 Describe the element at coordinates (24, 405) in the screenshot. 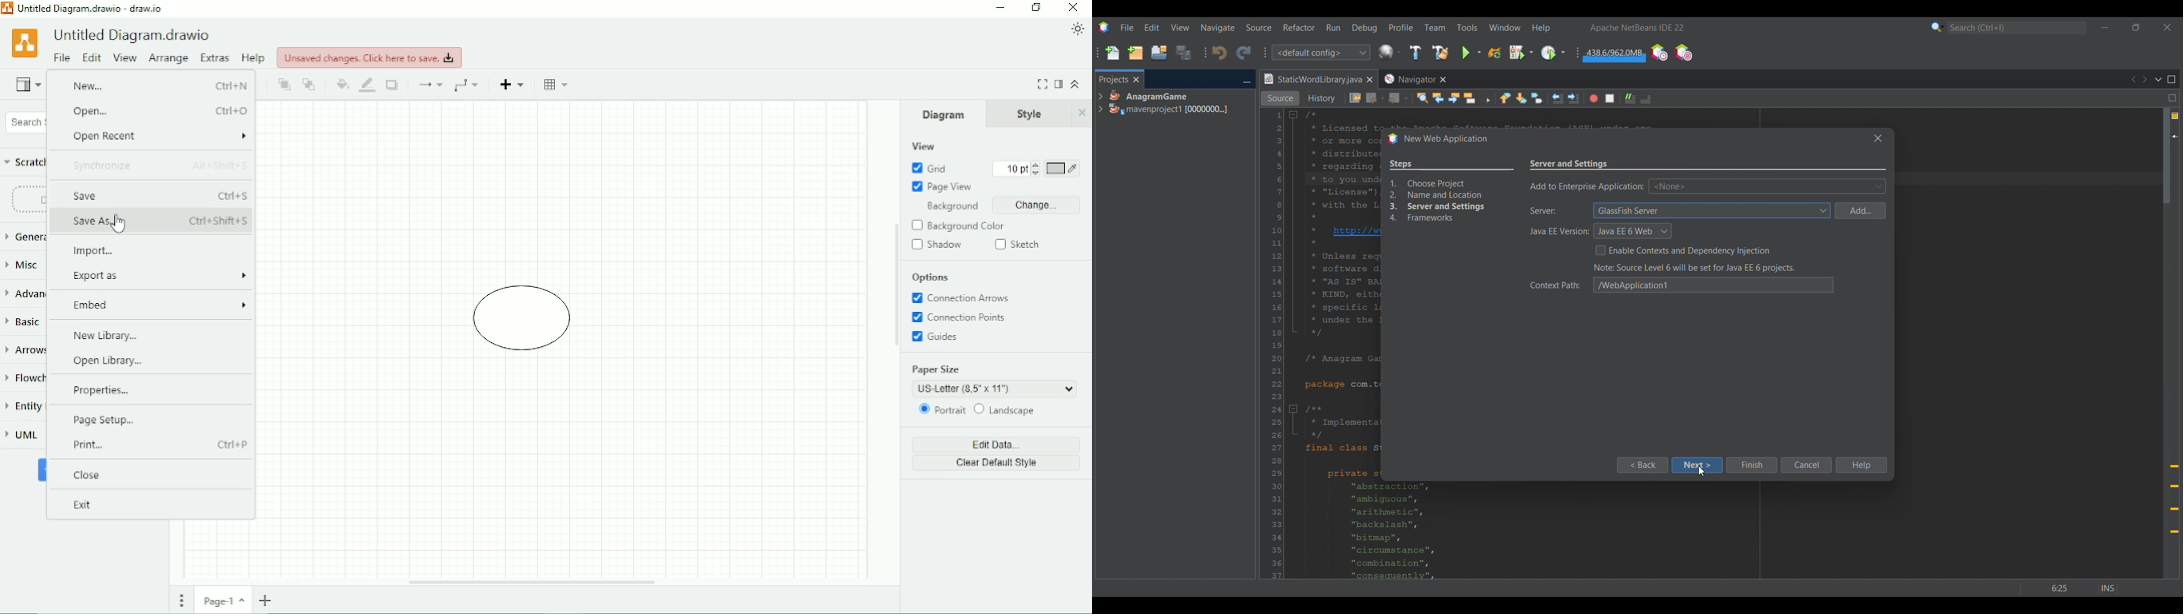

I see `Entity Relation` at that location.